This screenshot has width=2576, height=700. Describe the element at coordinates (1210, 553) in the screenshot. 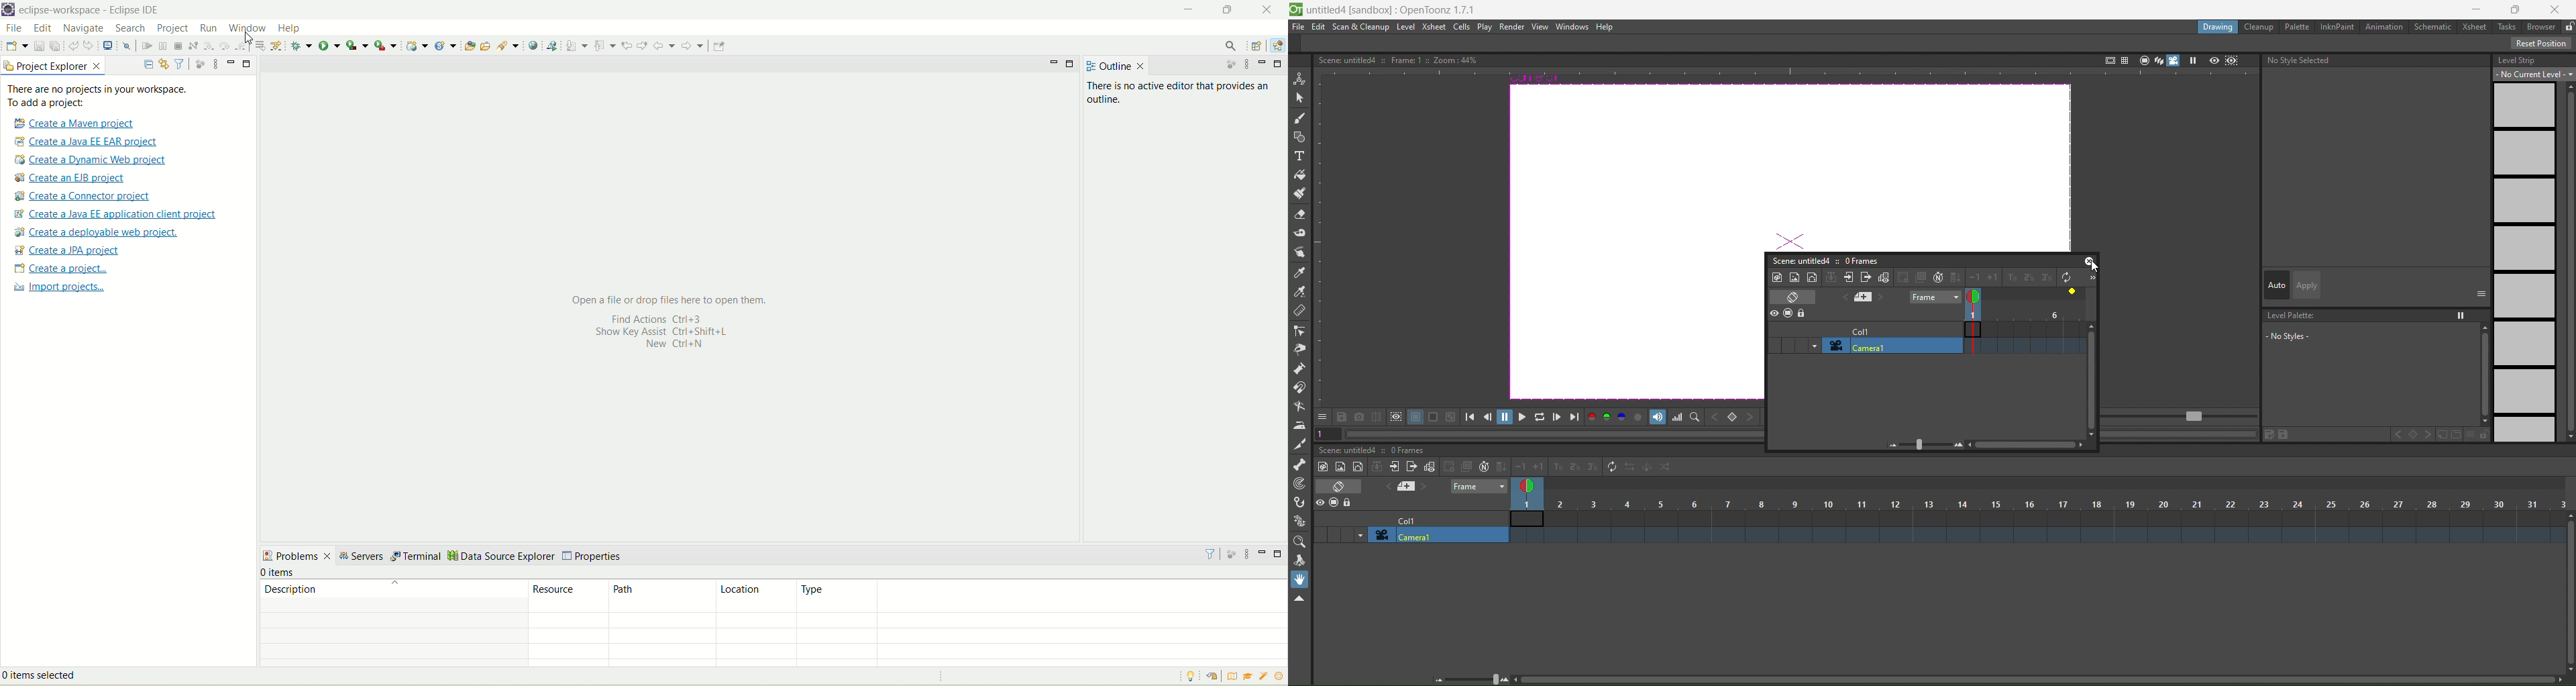

I see `filter` at that location.